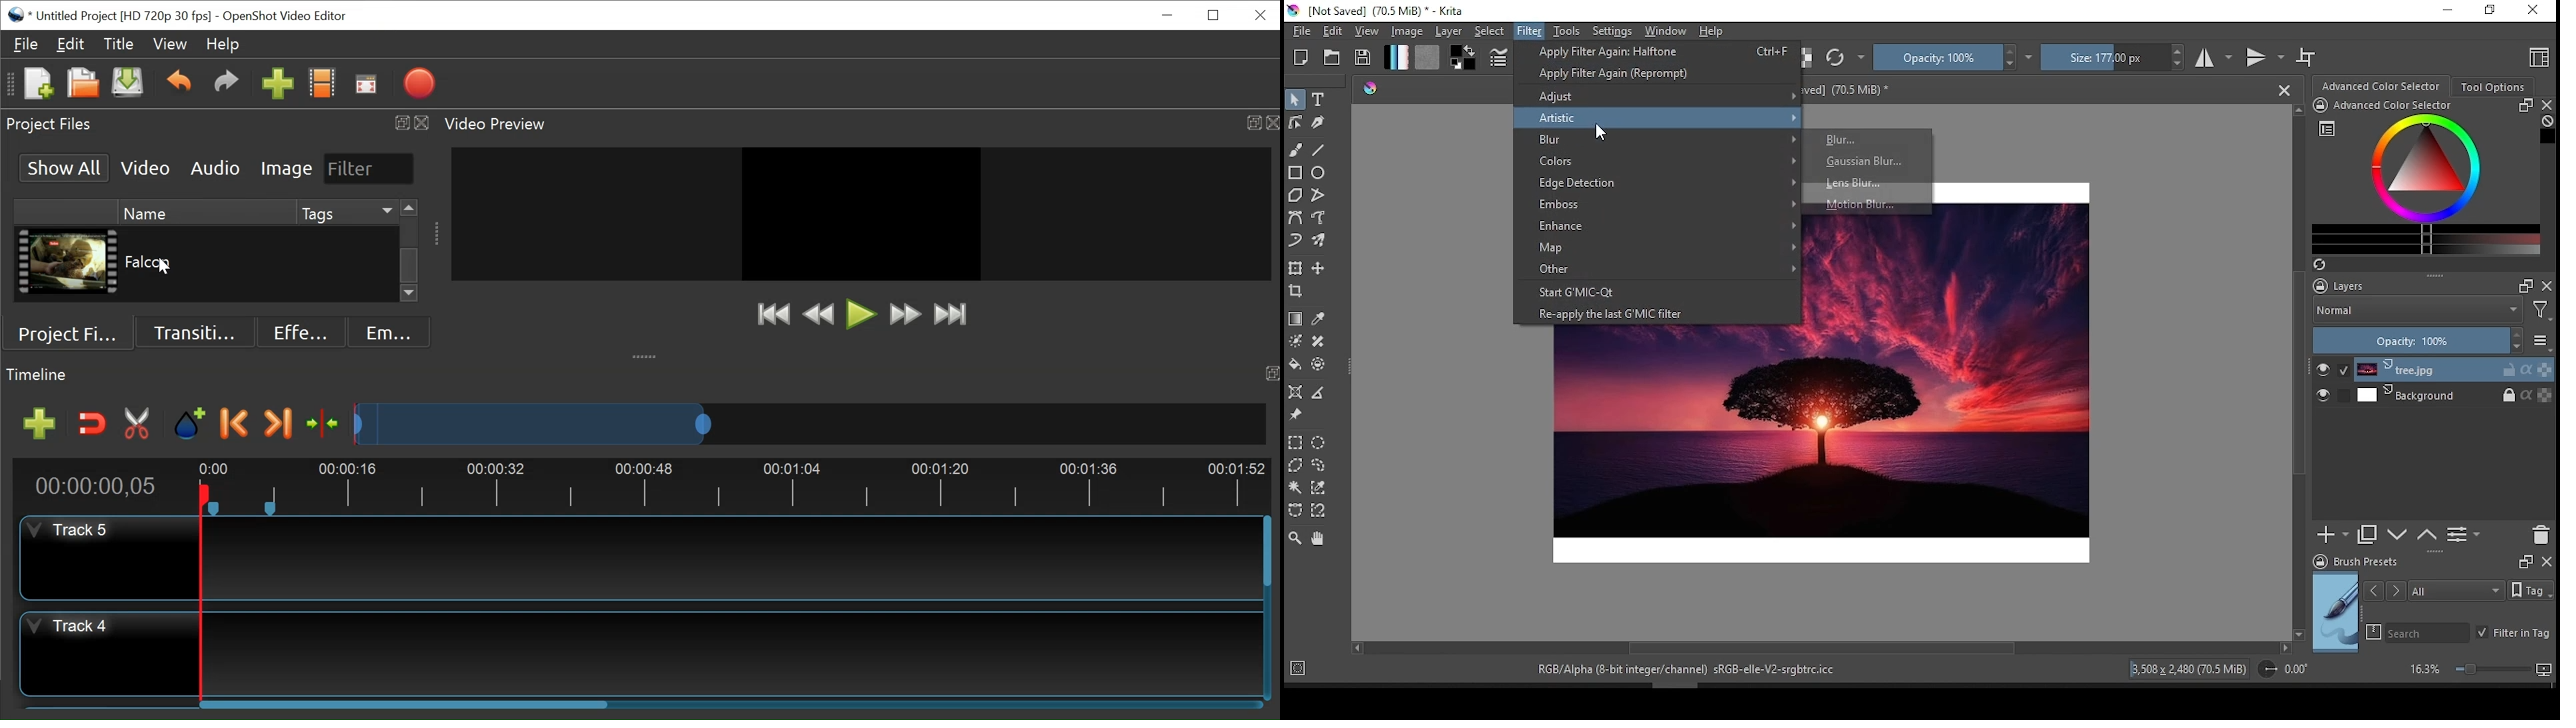 Image resolution: width=2576 pixels, height=728 pixels. I want to click on brush presets, so click(2387, 562).